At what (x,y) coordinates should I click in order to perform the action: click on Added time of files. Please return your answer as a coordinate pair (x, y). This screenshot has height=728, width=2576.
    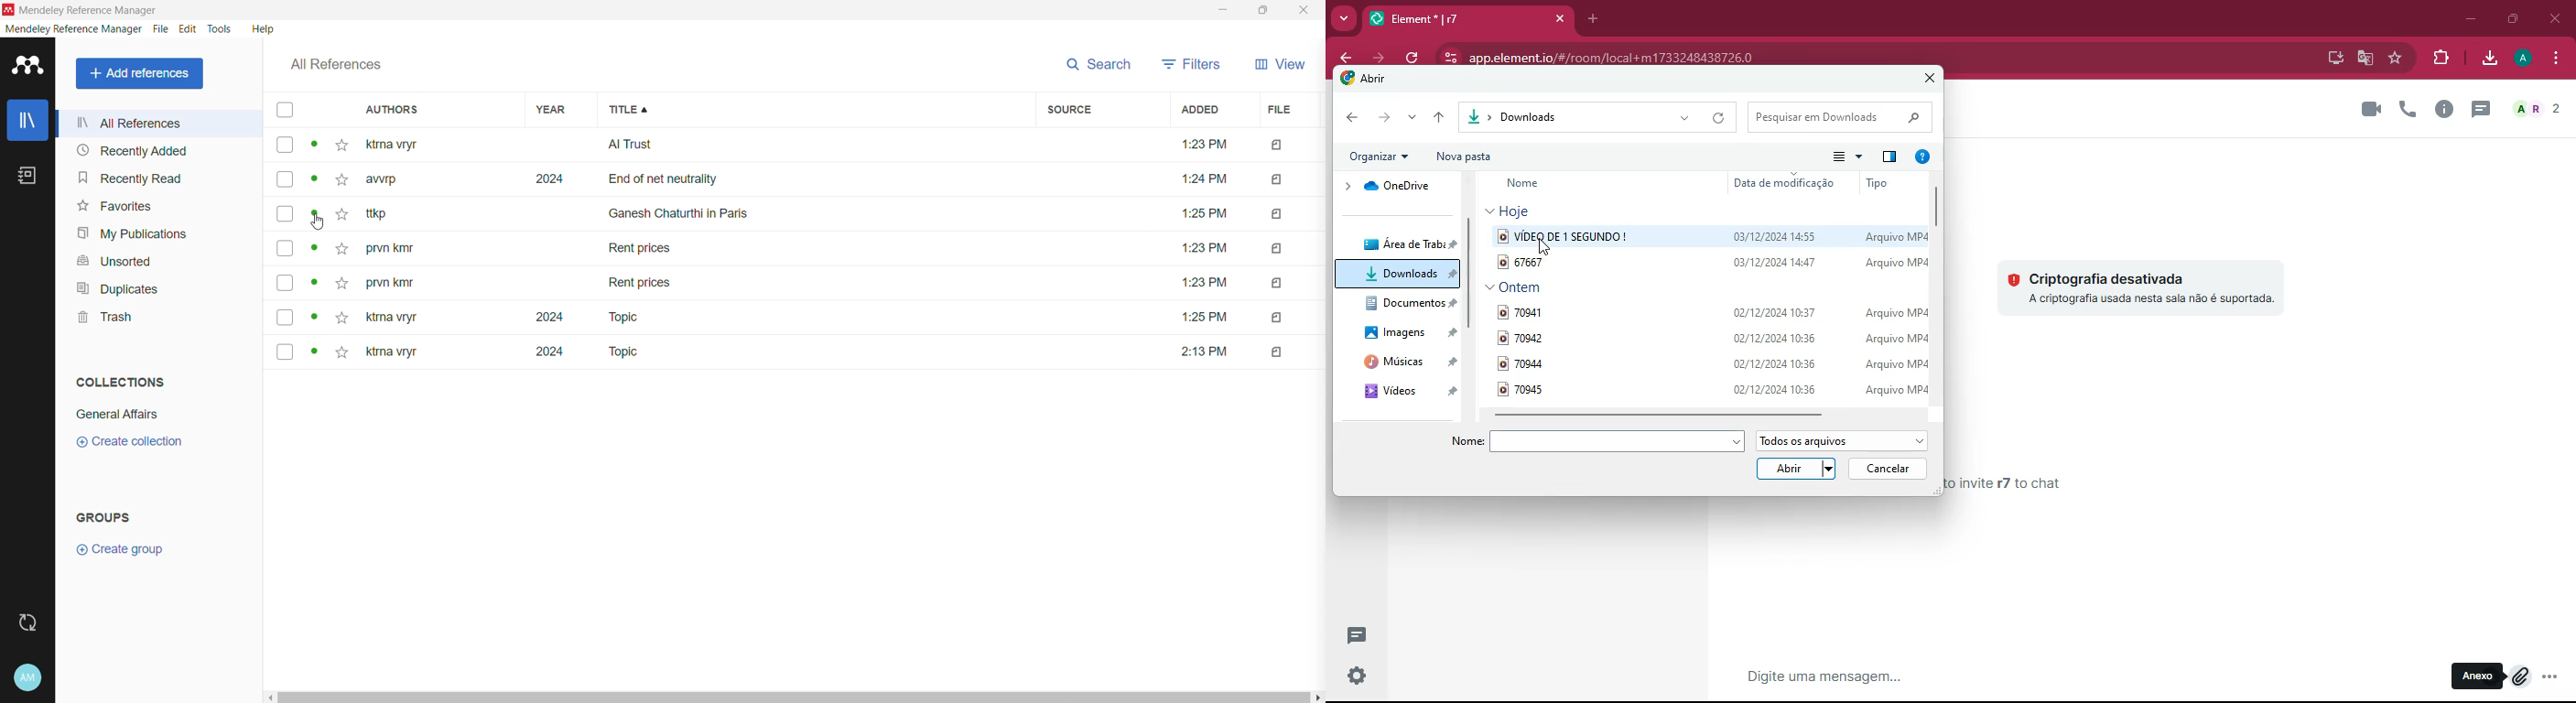
    Looking at the image, I should click on (1216, 247).